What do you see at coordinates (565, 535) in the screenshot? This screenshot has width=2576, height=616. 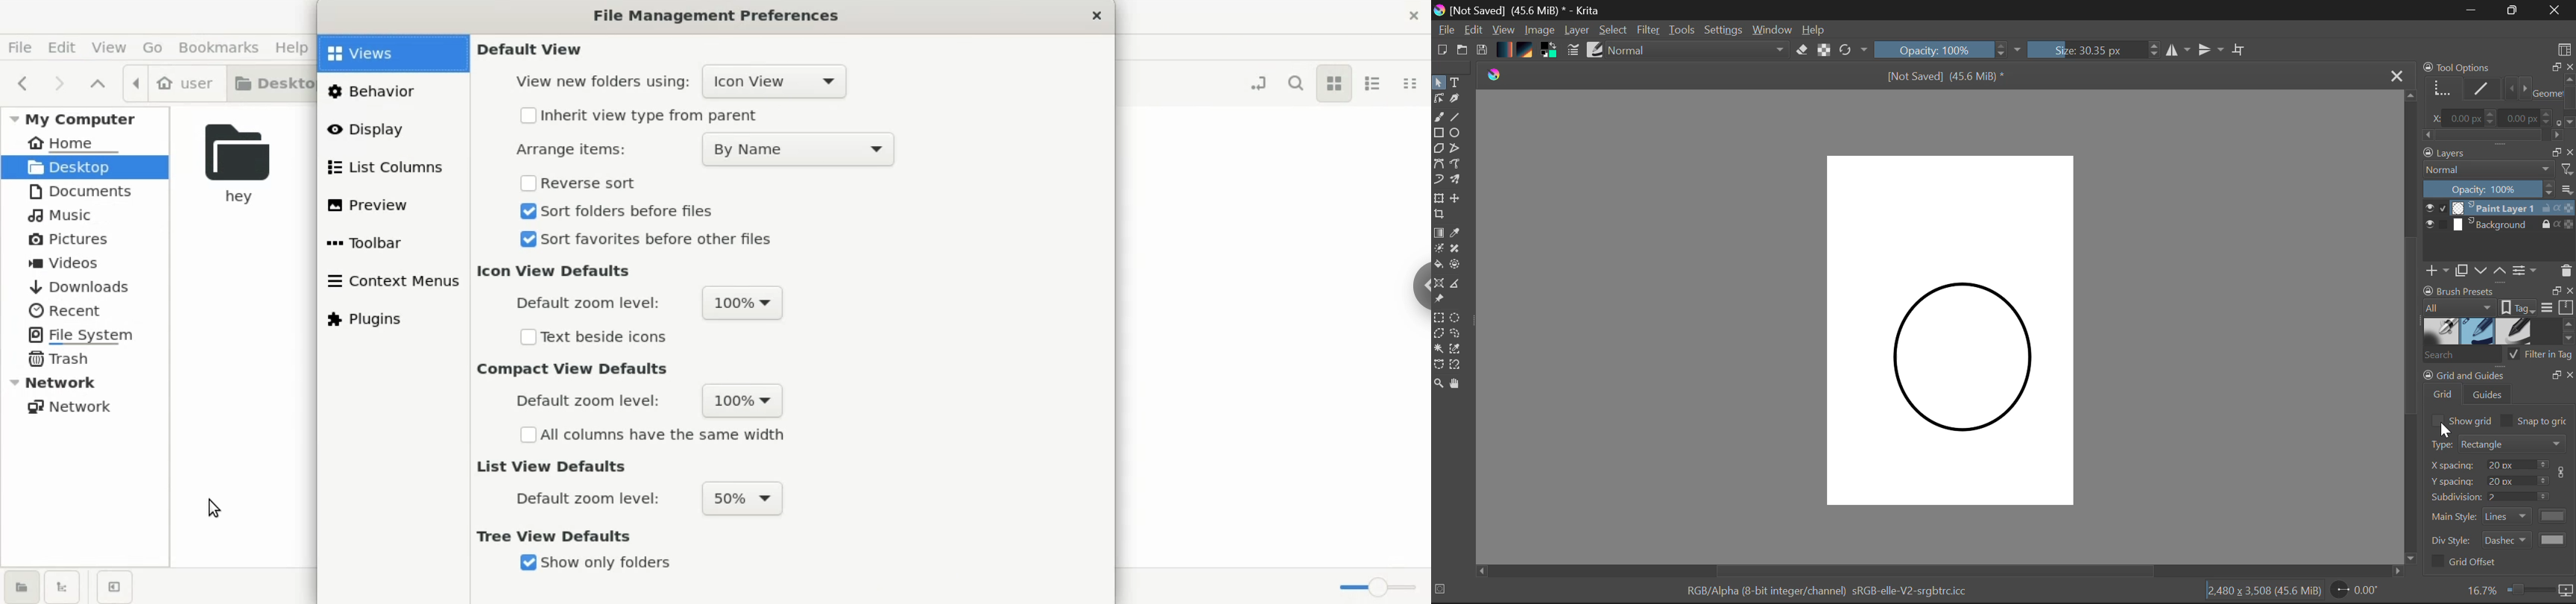 I see `tree view defaults` at bounding box center [565, 535].